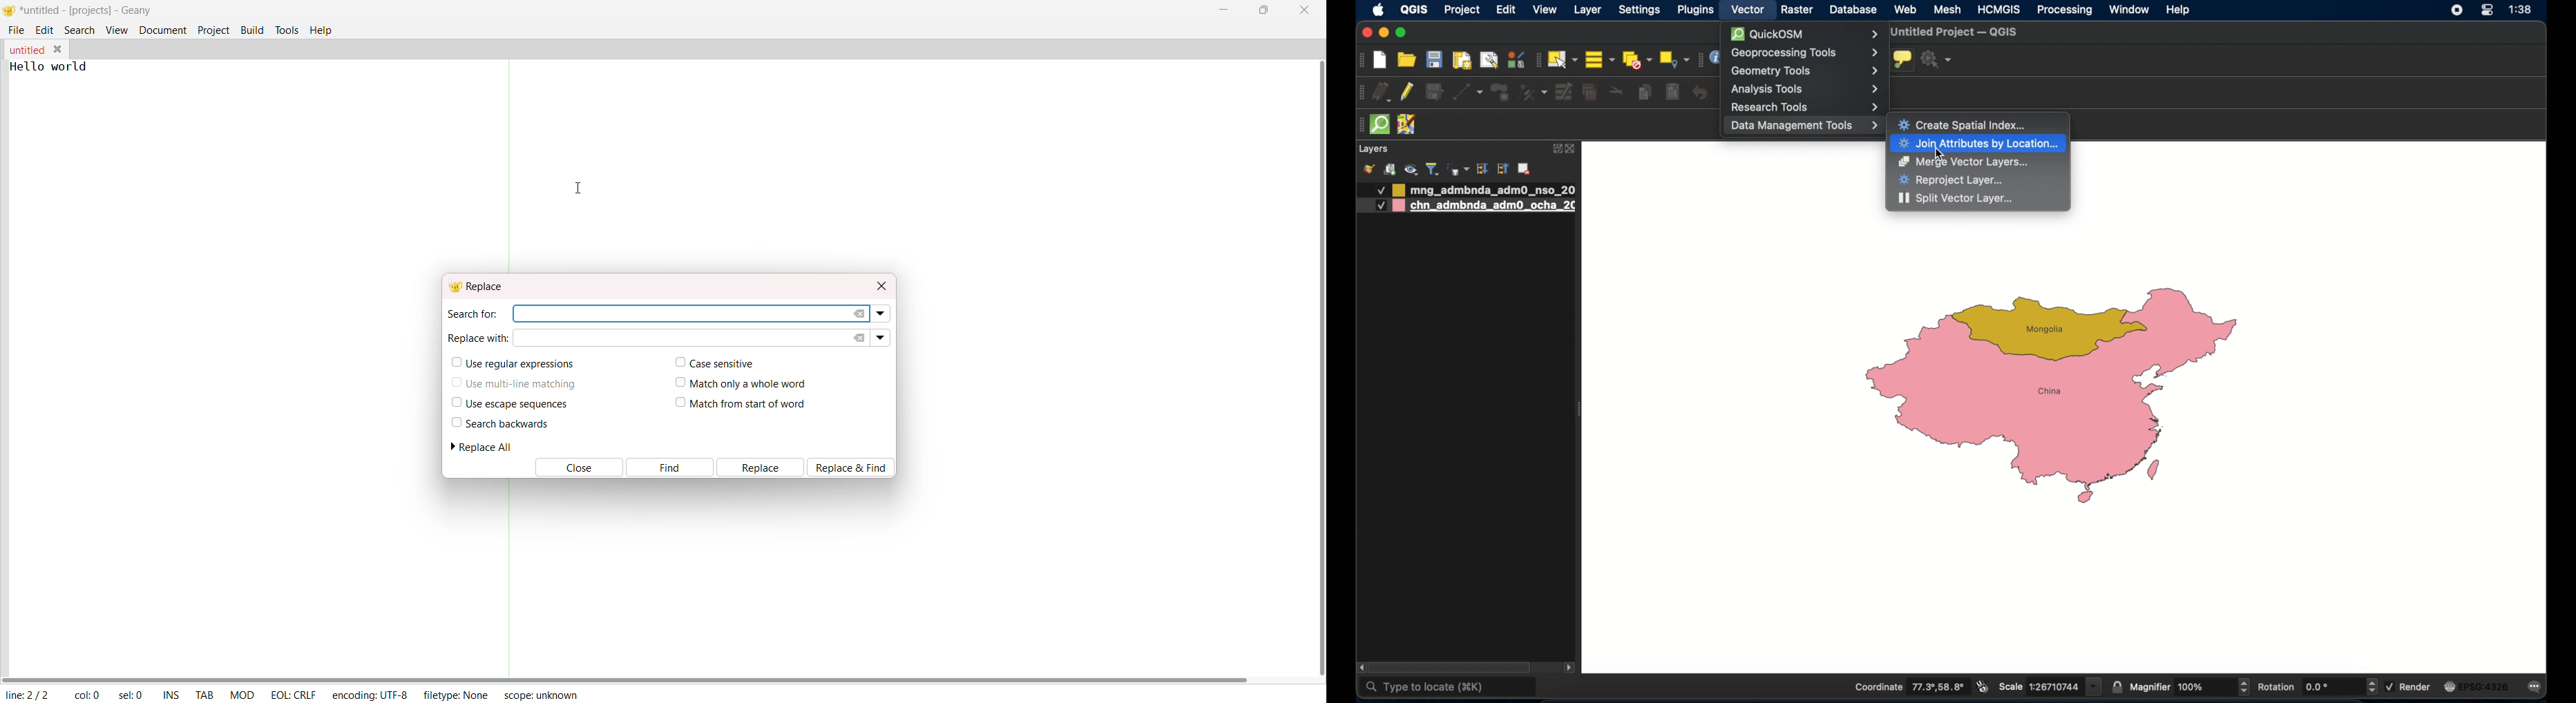 Image resolution: width=2576 pixels, height=728 pixels. Describe the element at coordinates (1515, 59) in the screenshot. I see `style manager` at that location.